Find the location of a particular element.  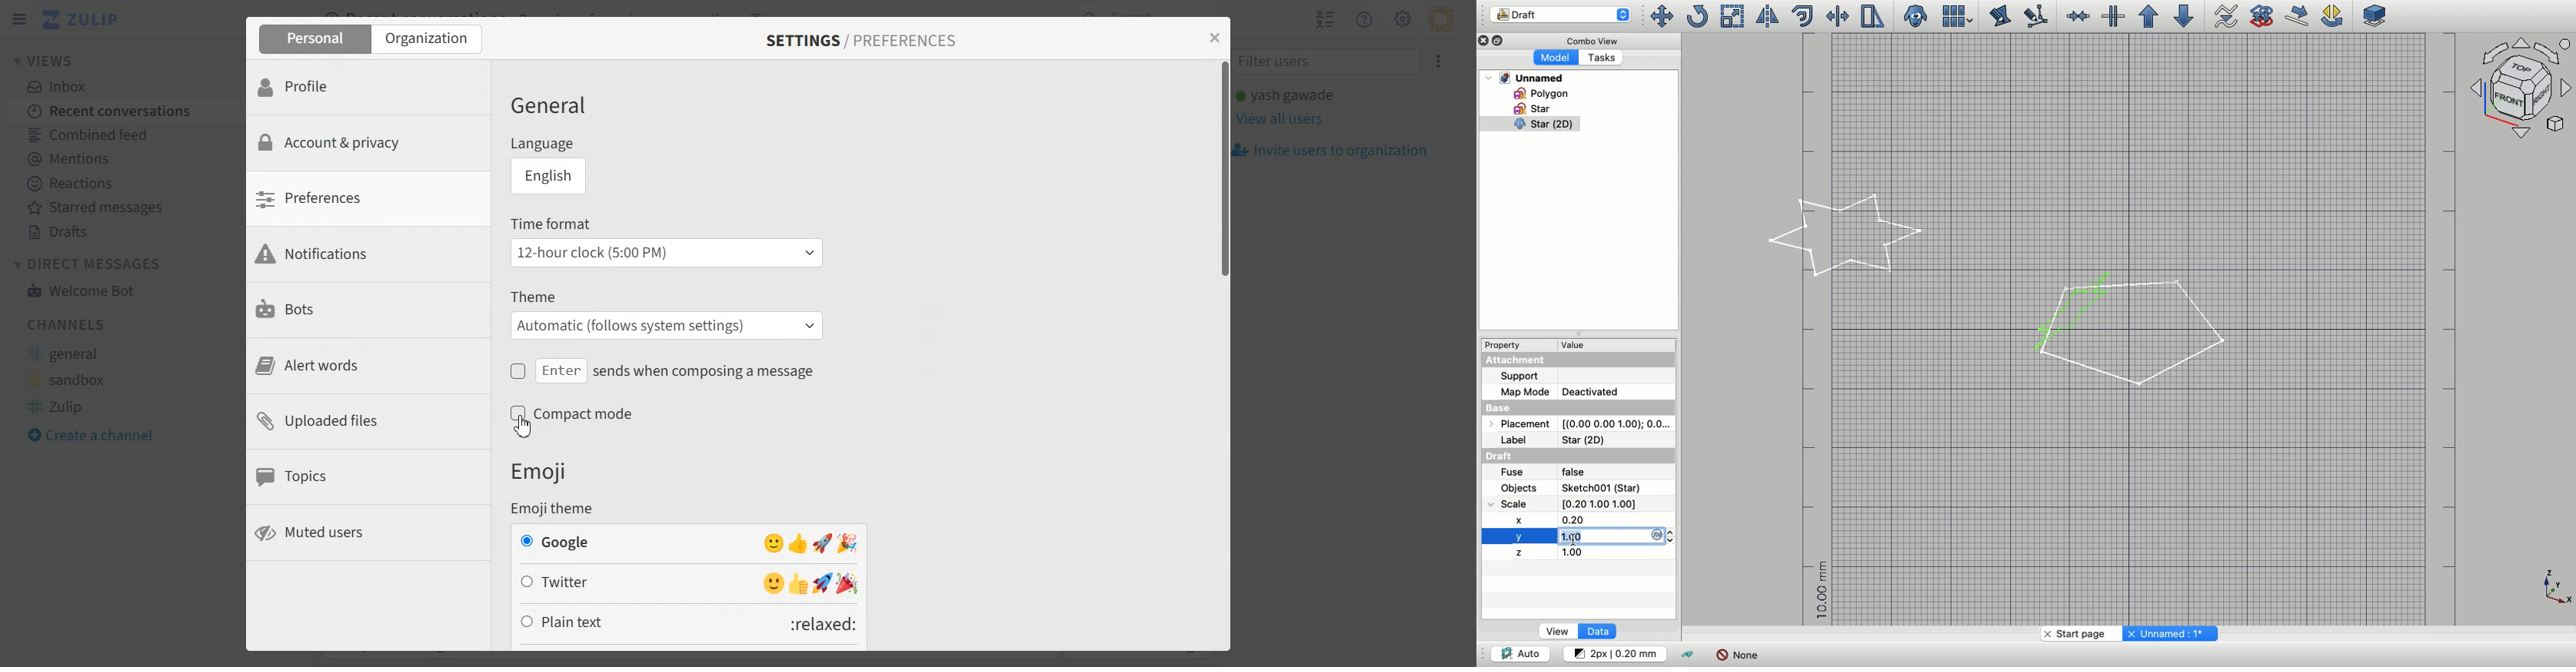

Draft to sketch is located at coordinates (2262, 14).